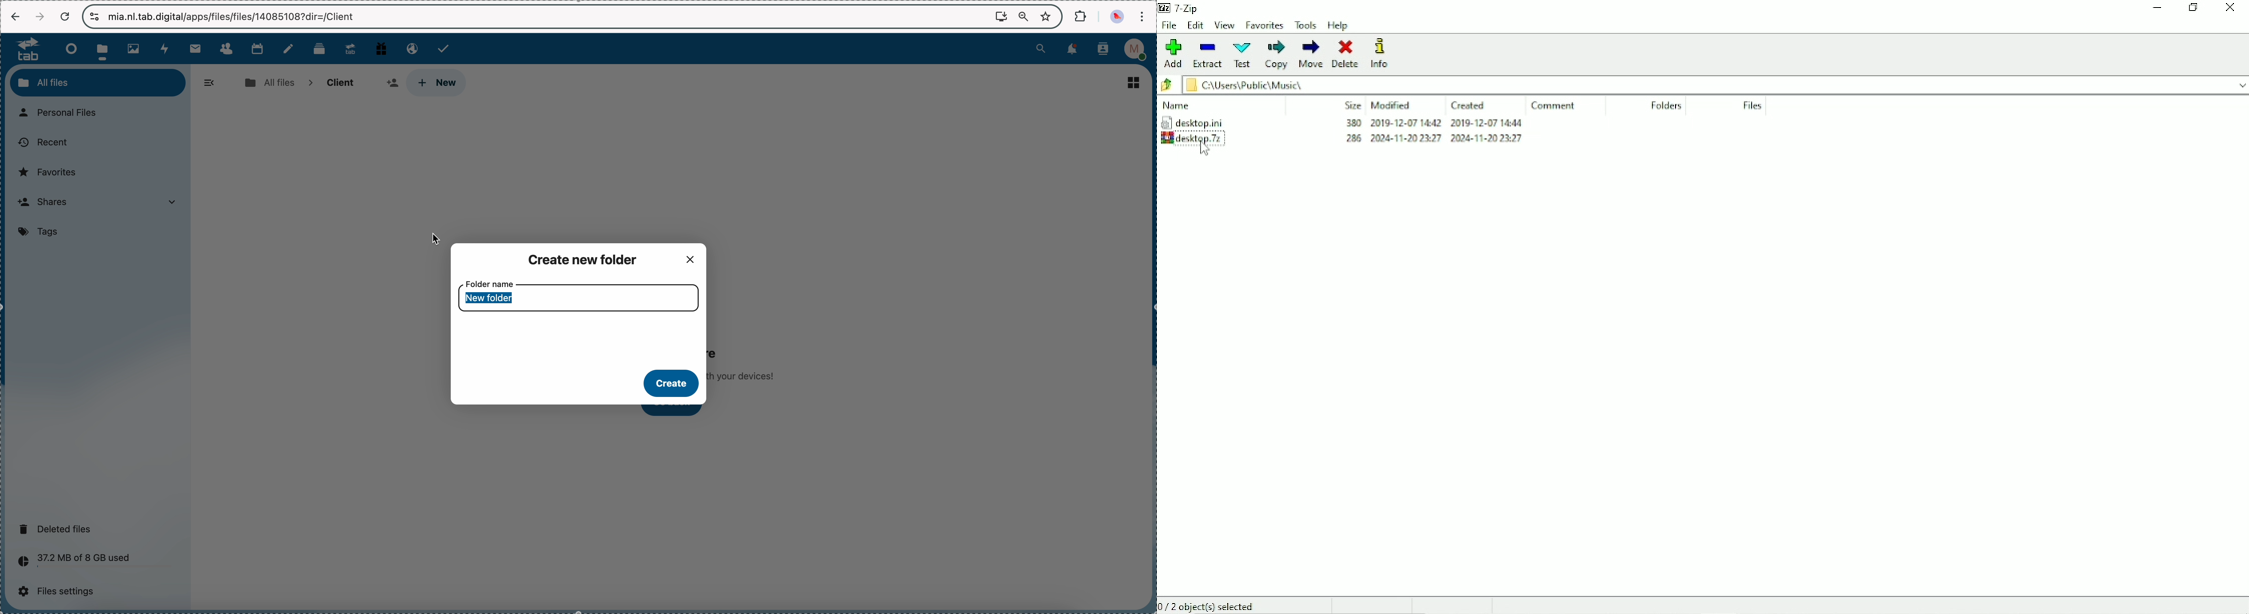  What do you see at coordinates (1210, 605) in the screenshot?
I see `0/2 object(s) selected` at bounding box center [1210, 605].